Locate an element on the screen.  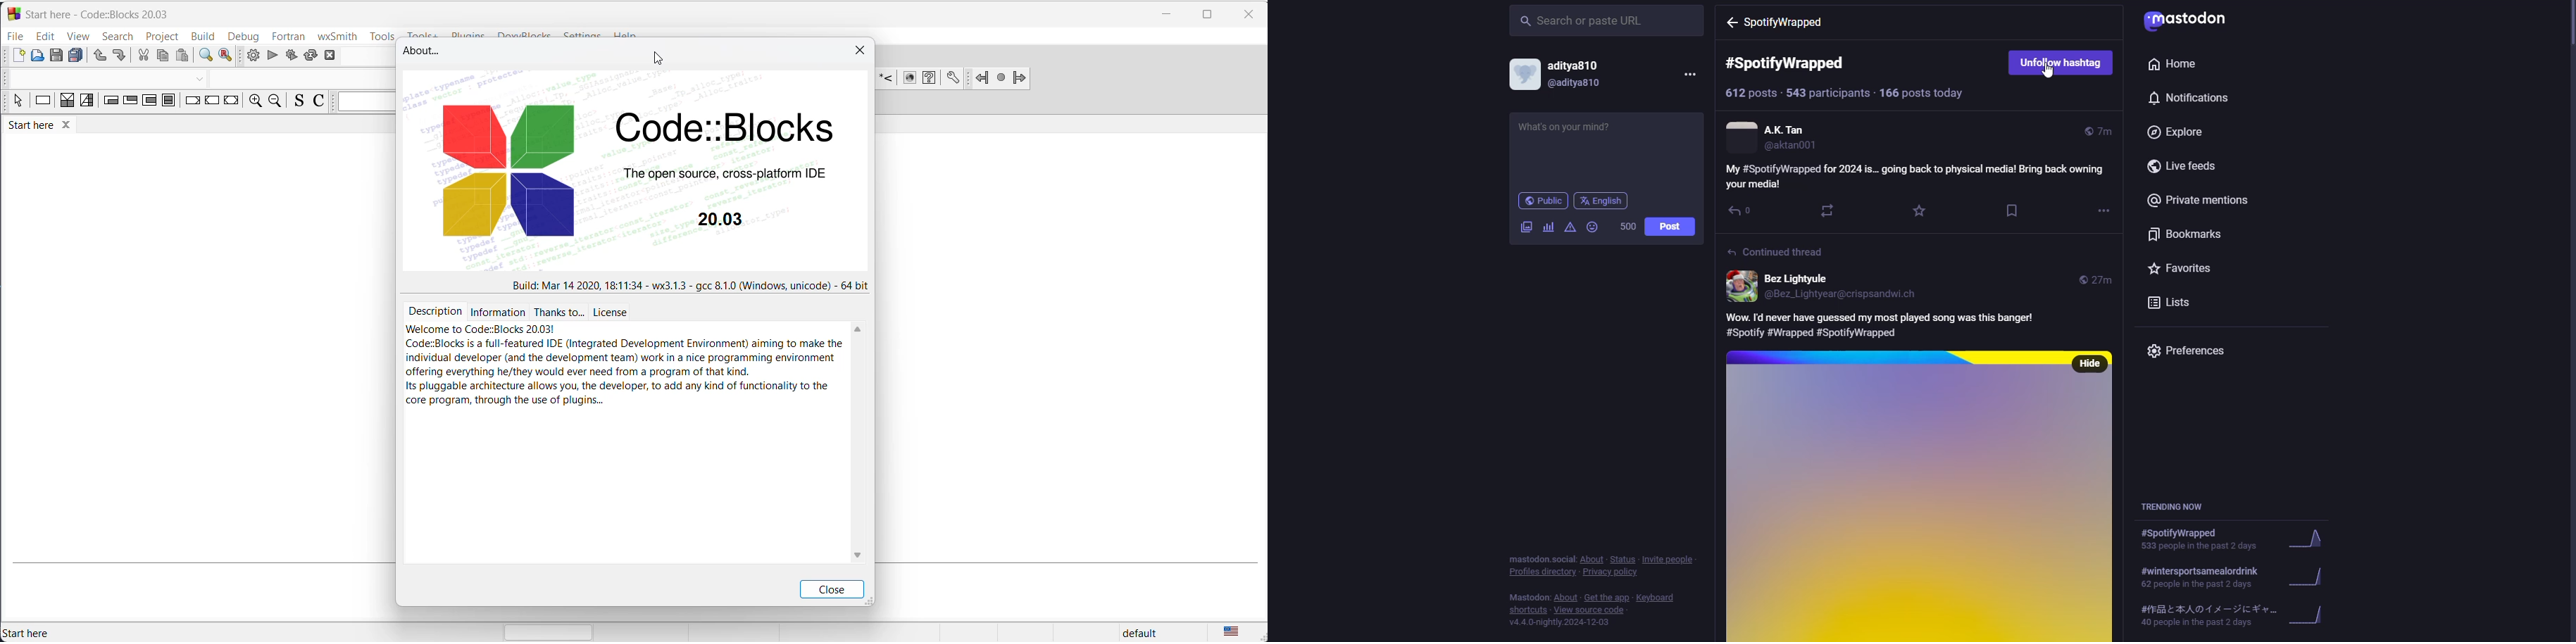
icon is located at coordinates (909, 79).